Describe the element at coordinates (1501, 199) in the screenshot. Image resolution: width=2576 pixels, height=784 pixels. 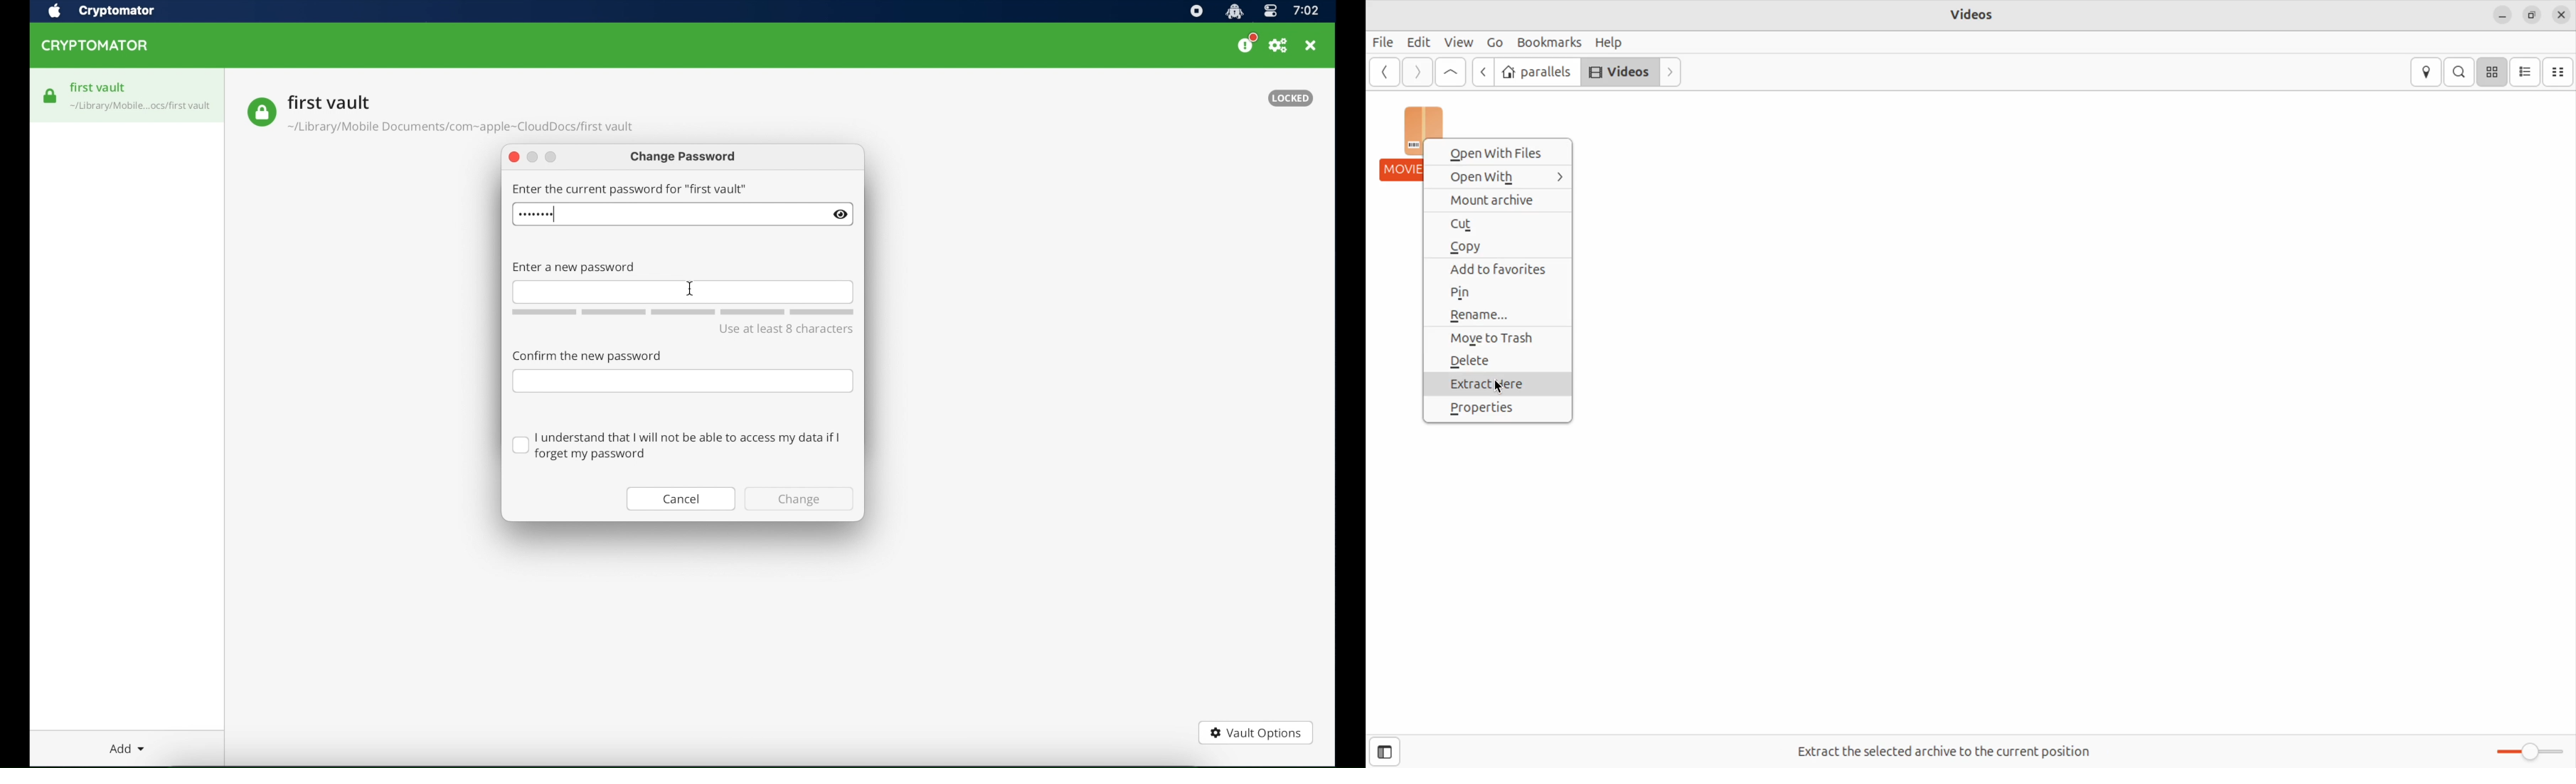
I see `mount archive` at that location.